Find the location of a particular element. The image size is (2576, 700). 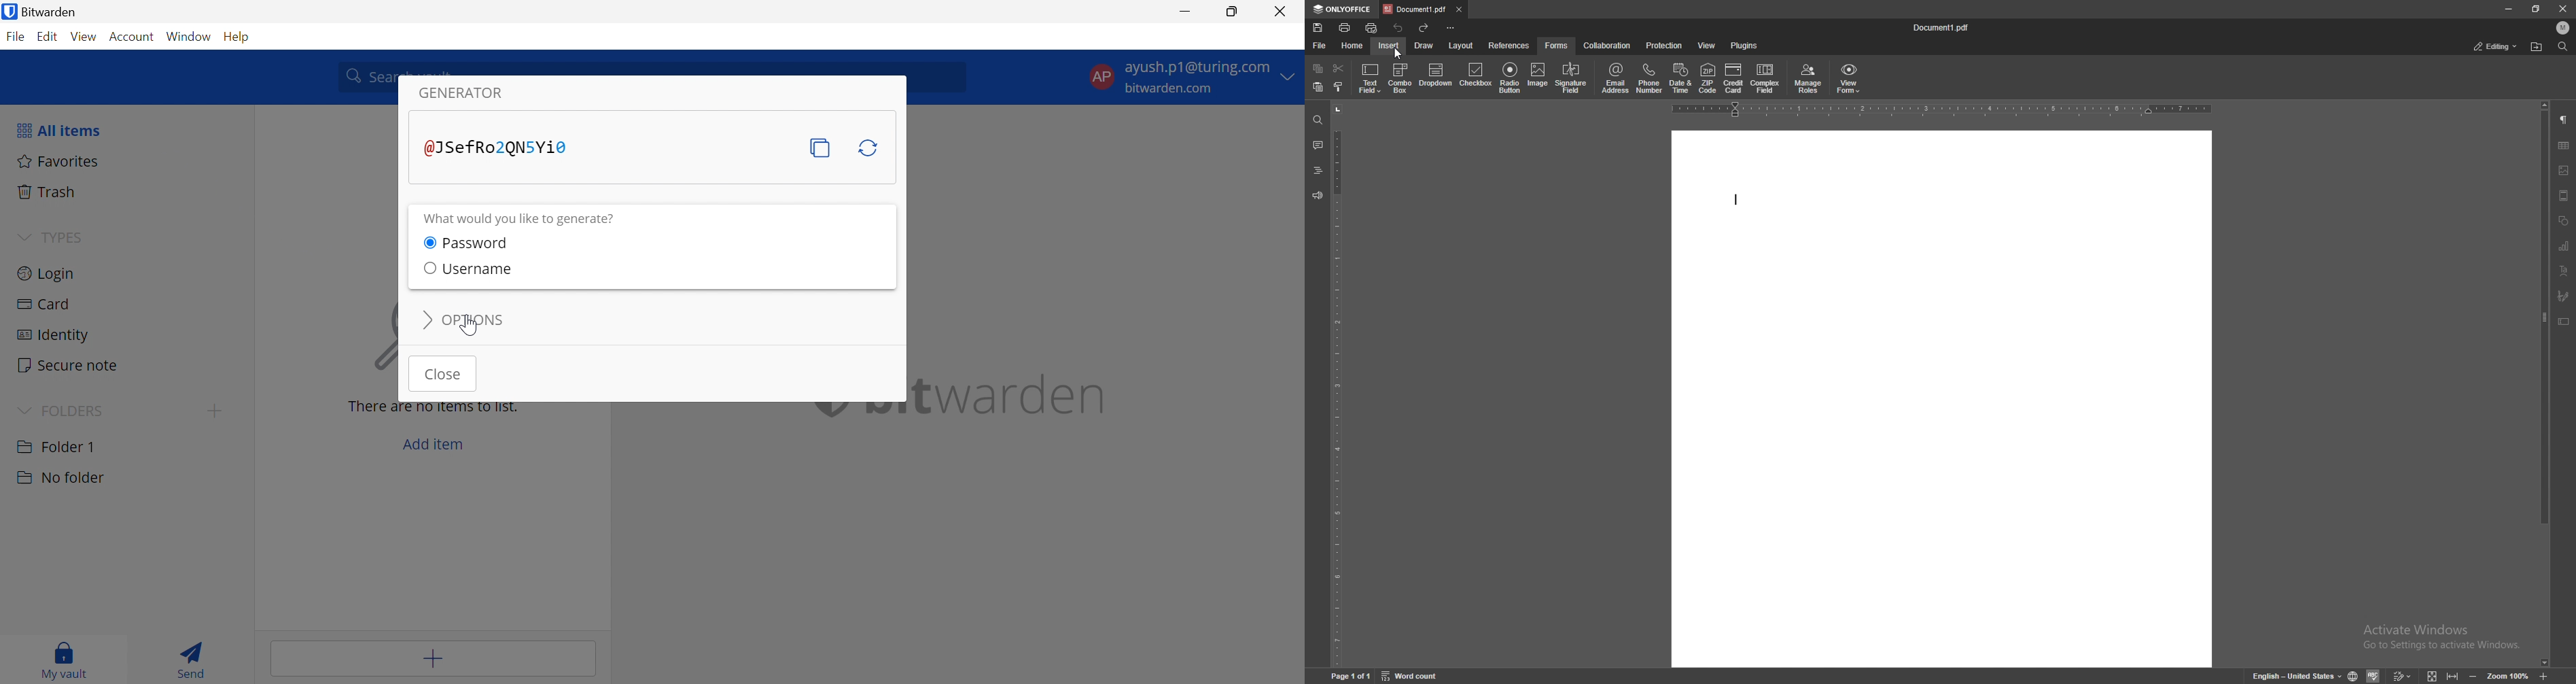

Drop Down is located at coordinates (24, 235).